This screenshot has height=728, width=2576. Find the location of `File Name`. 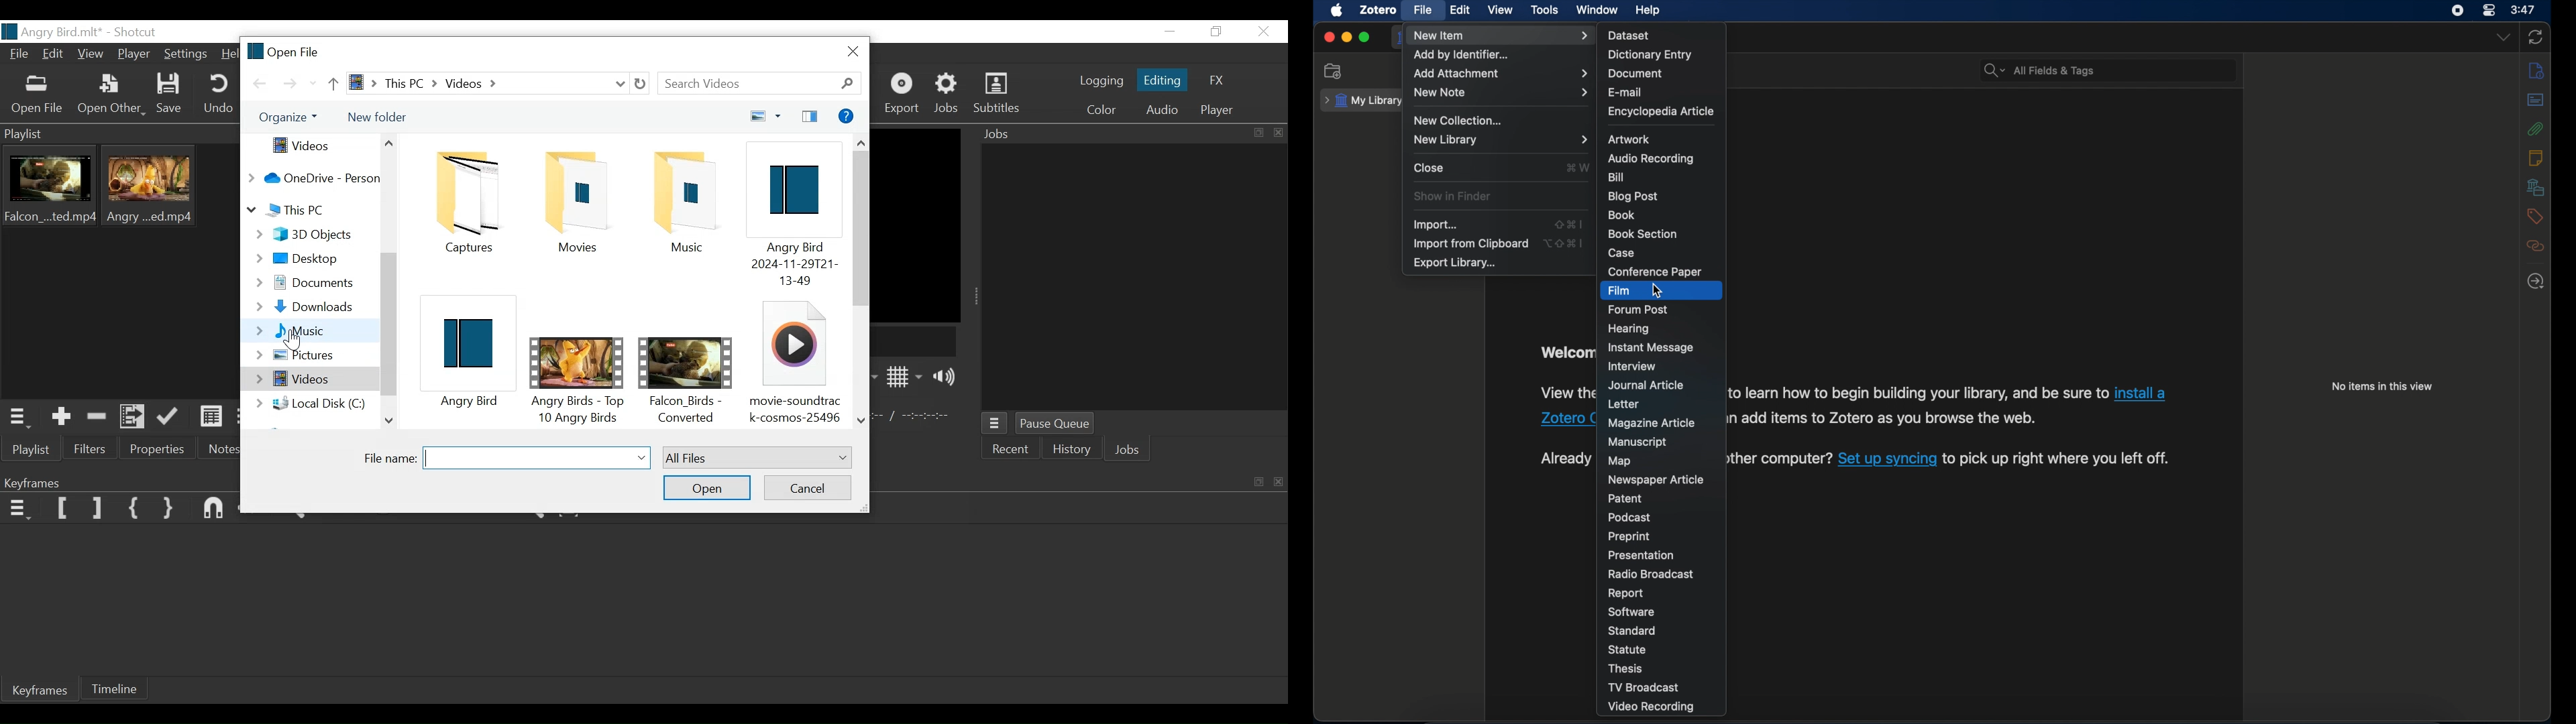

File Name is located at coordinates (52, 31).